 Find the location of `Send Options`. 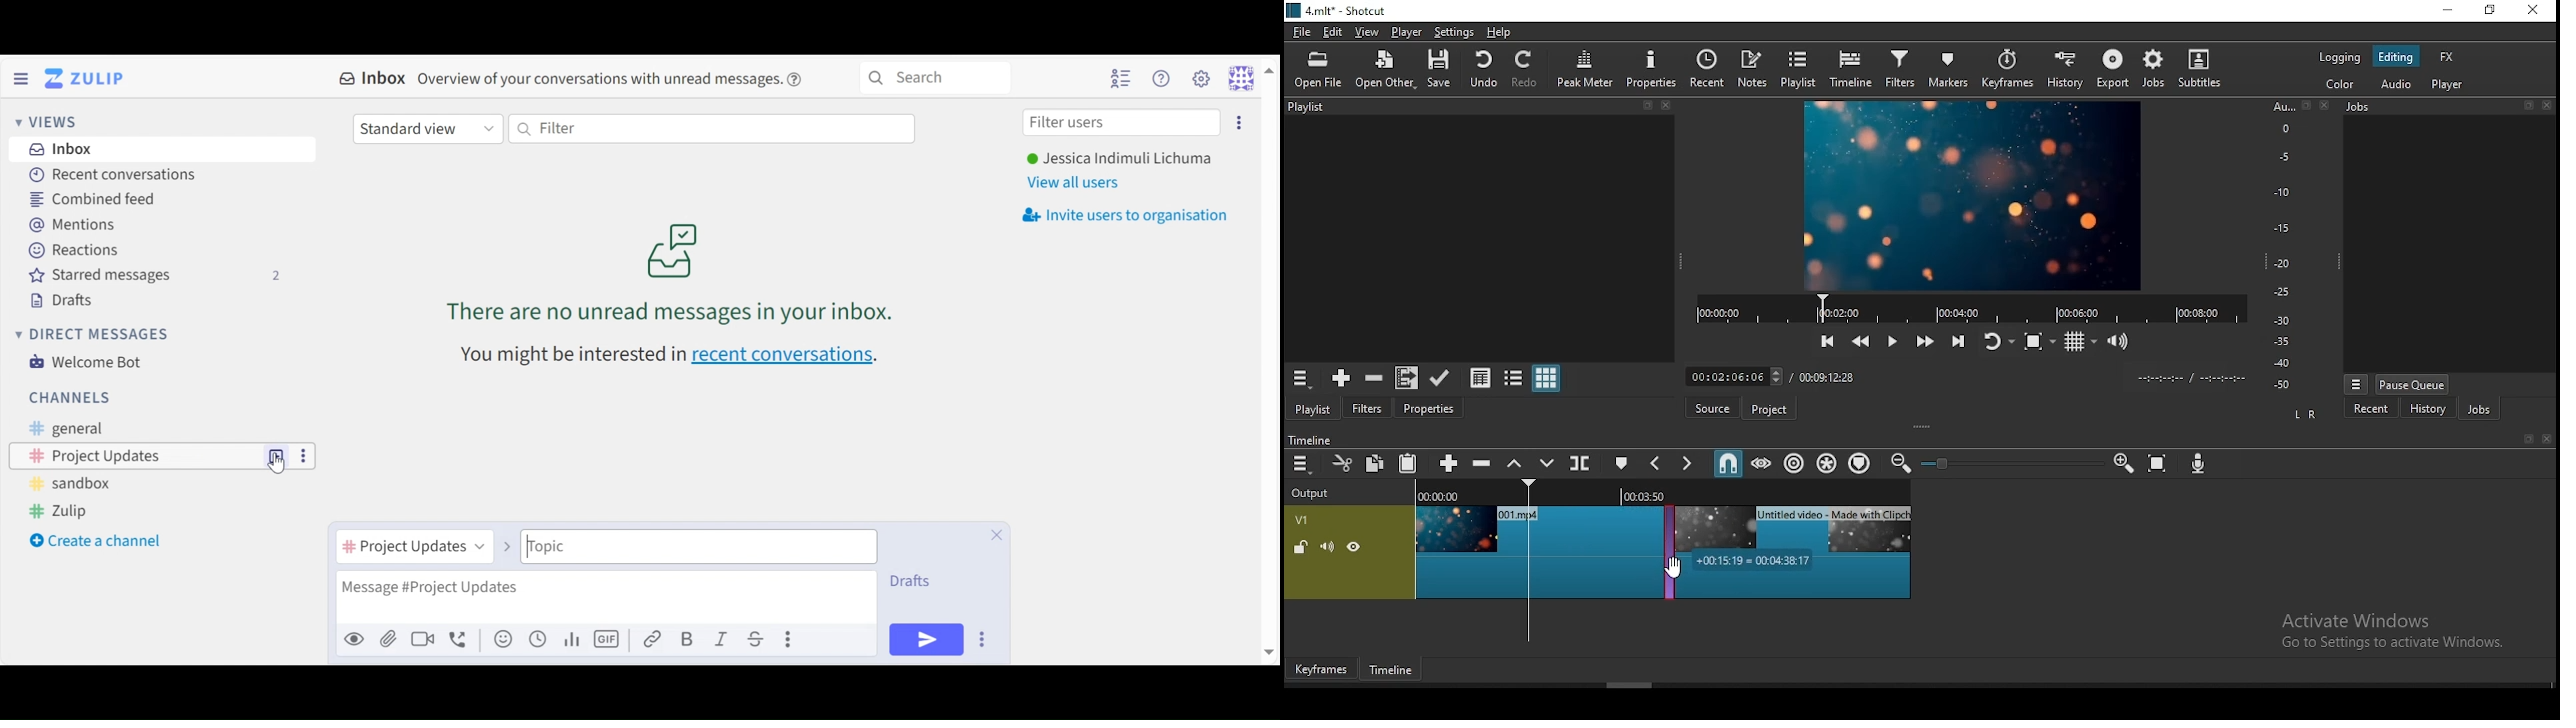

Send Options is located at coordinates (983, 639).